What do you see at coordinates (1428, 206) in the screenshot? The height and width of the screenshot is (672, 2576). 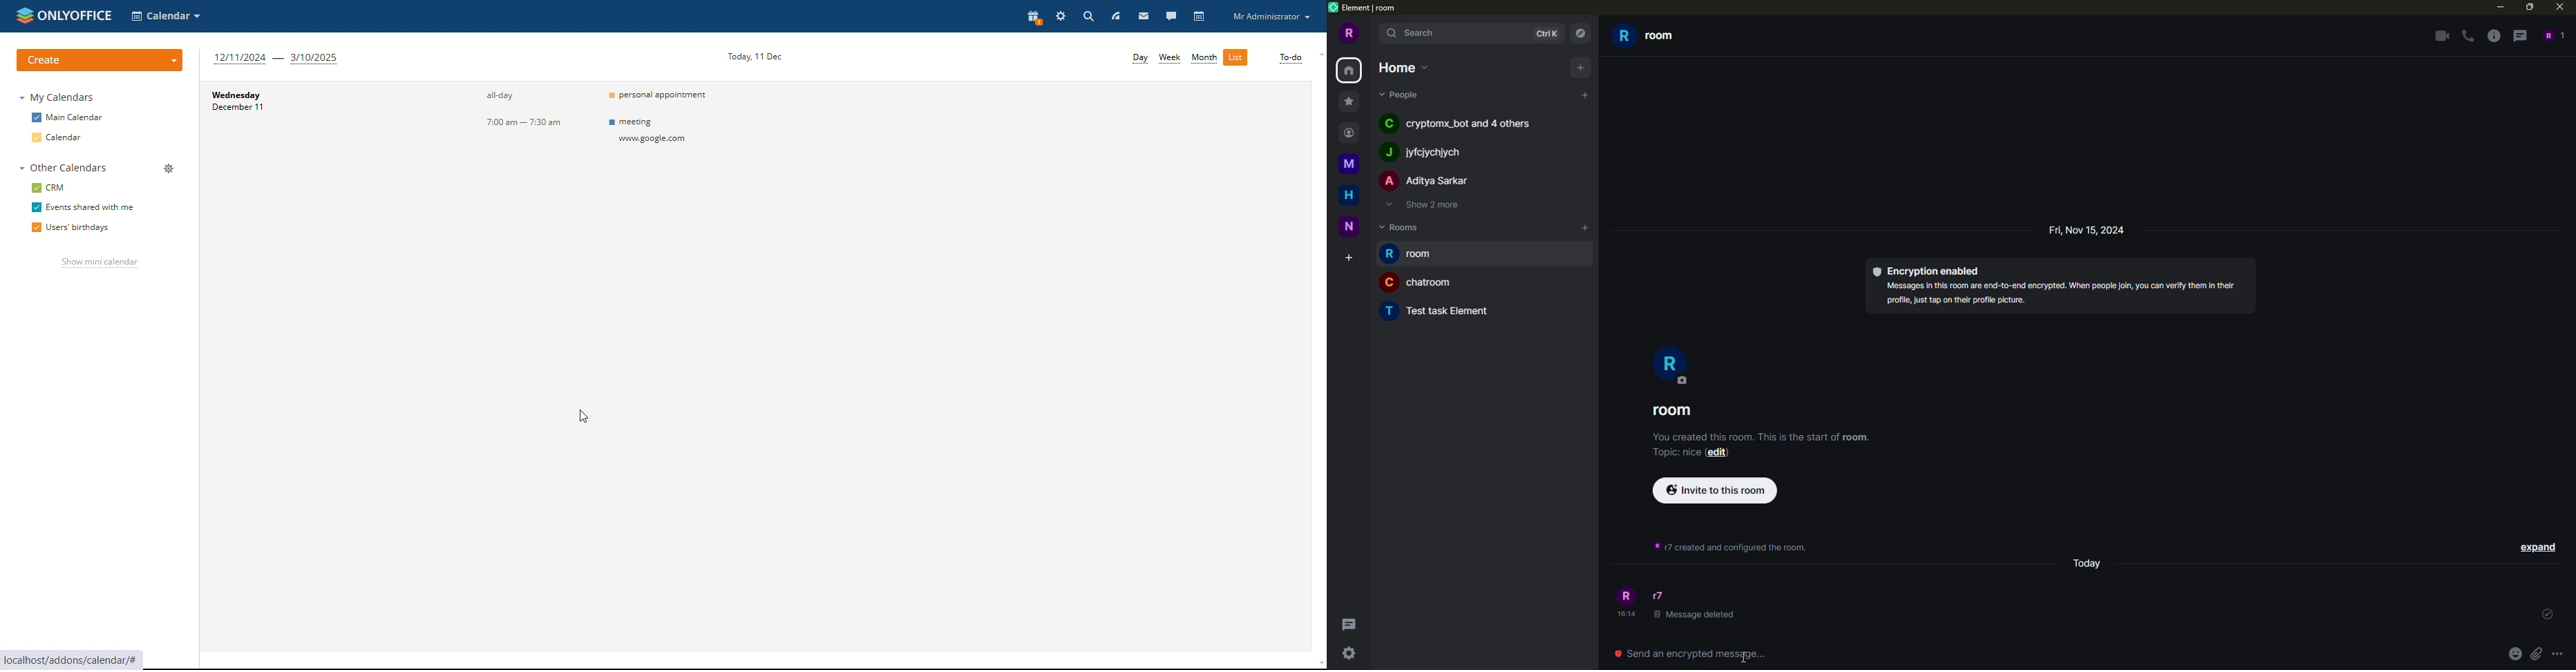 I see `show 2 more` at bounding box center [1428, 206].